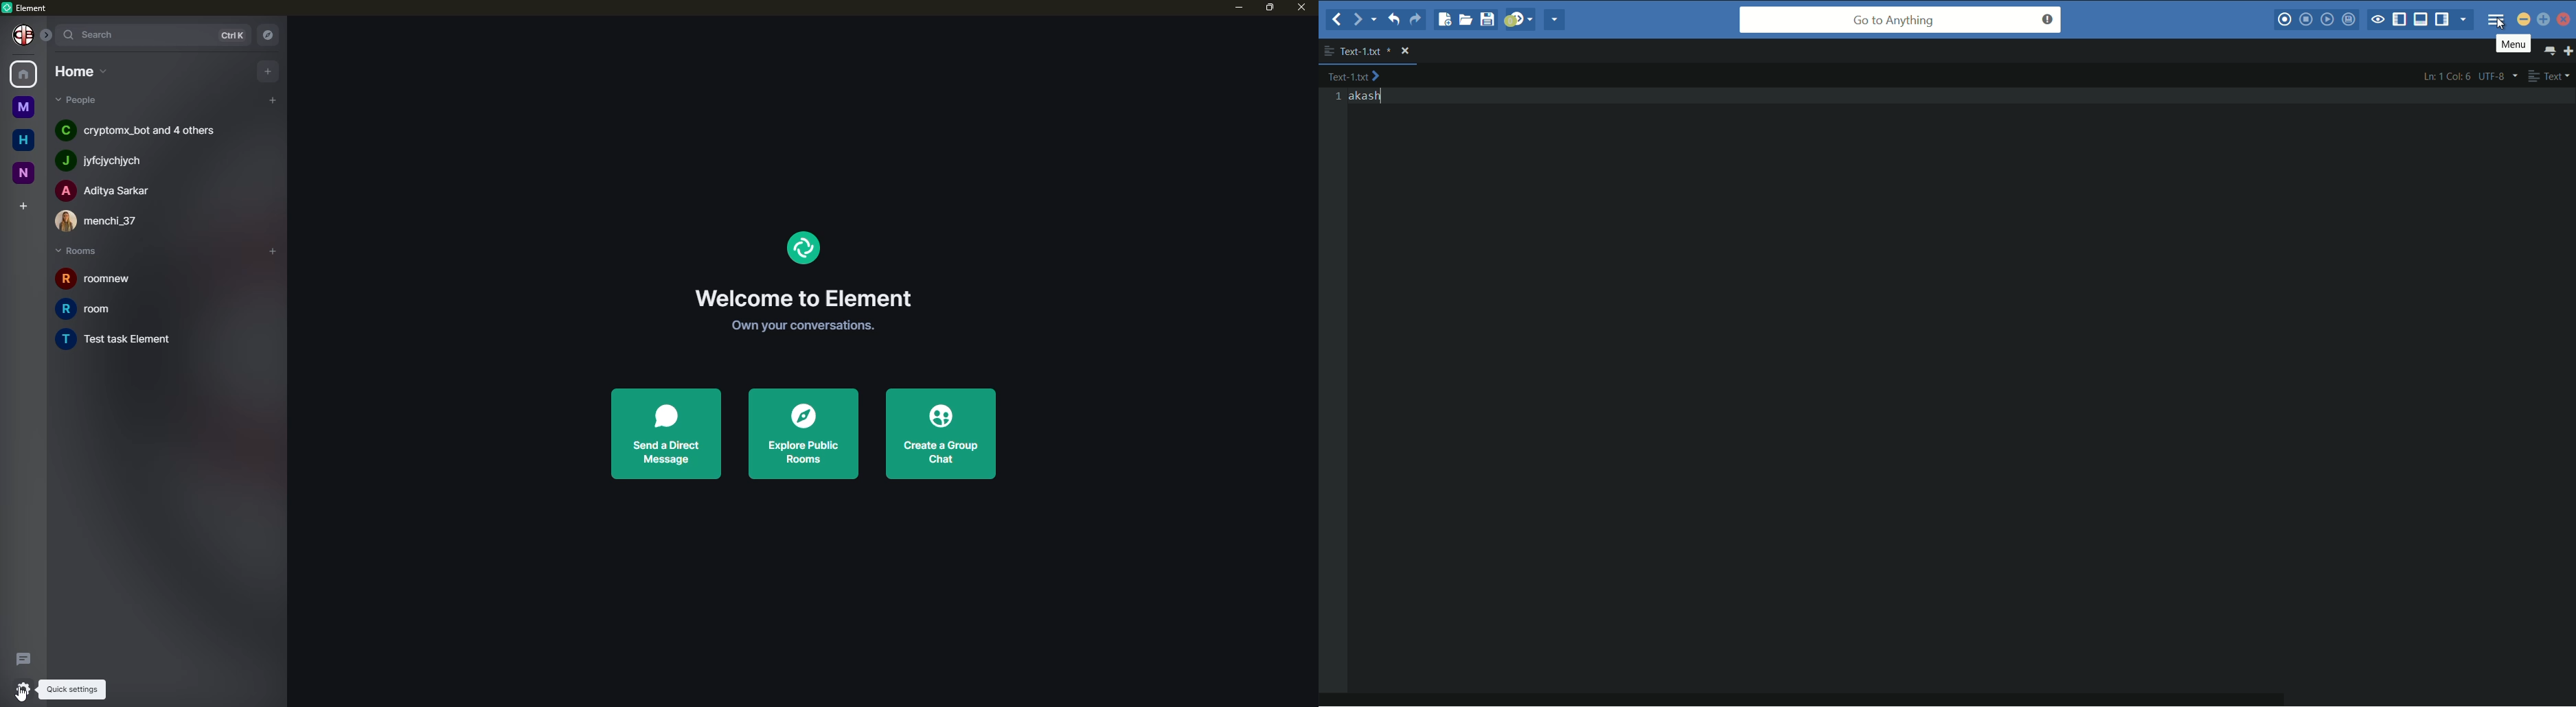 This screenshot has height=728, width=2576. Describe the element at coordinates (25, 657) in the screenshot. I see `threads` at that location.